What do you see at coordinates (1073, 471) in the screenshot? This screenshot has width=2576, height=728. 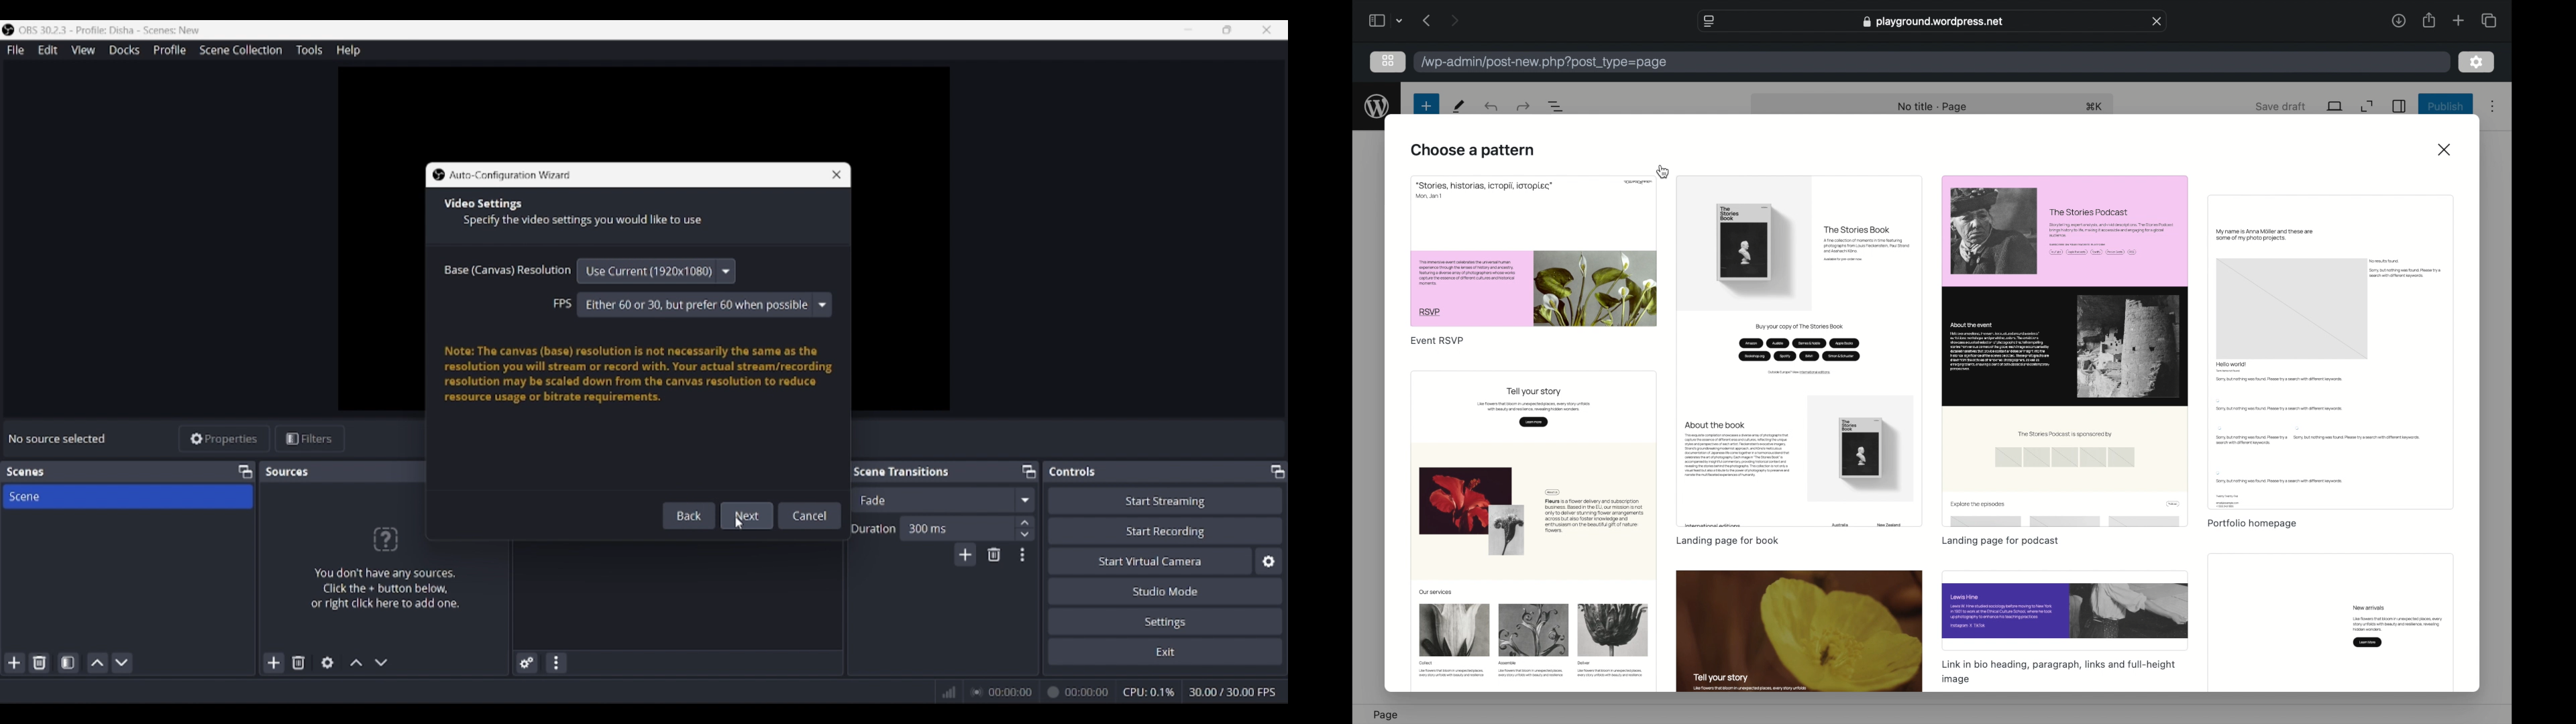 I see `Panel title` at bounding box center [1073, 471].